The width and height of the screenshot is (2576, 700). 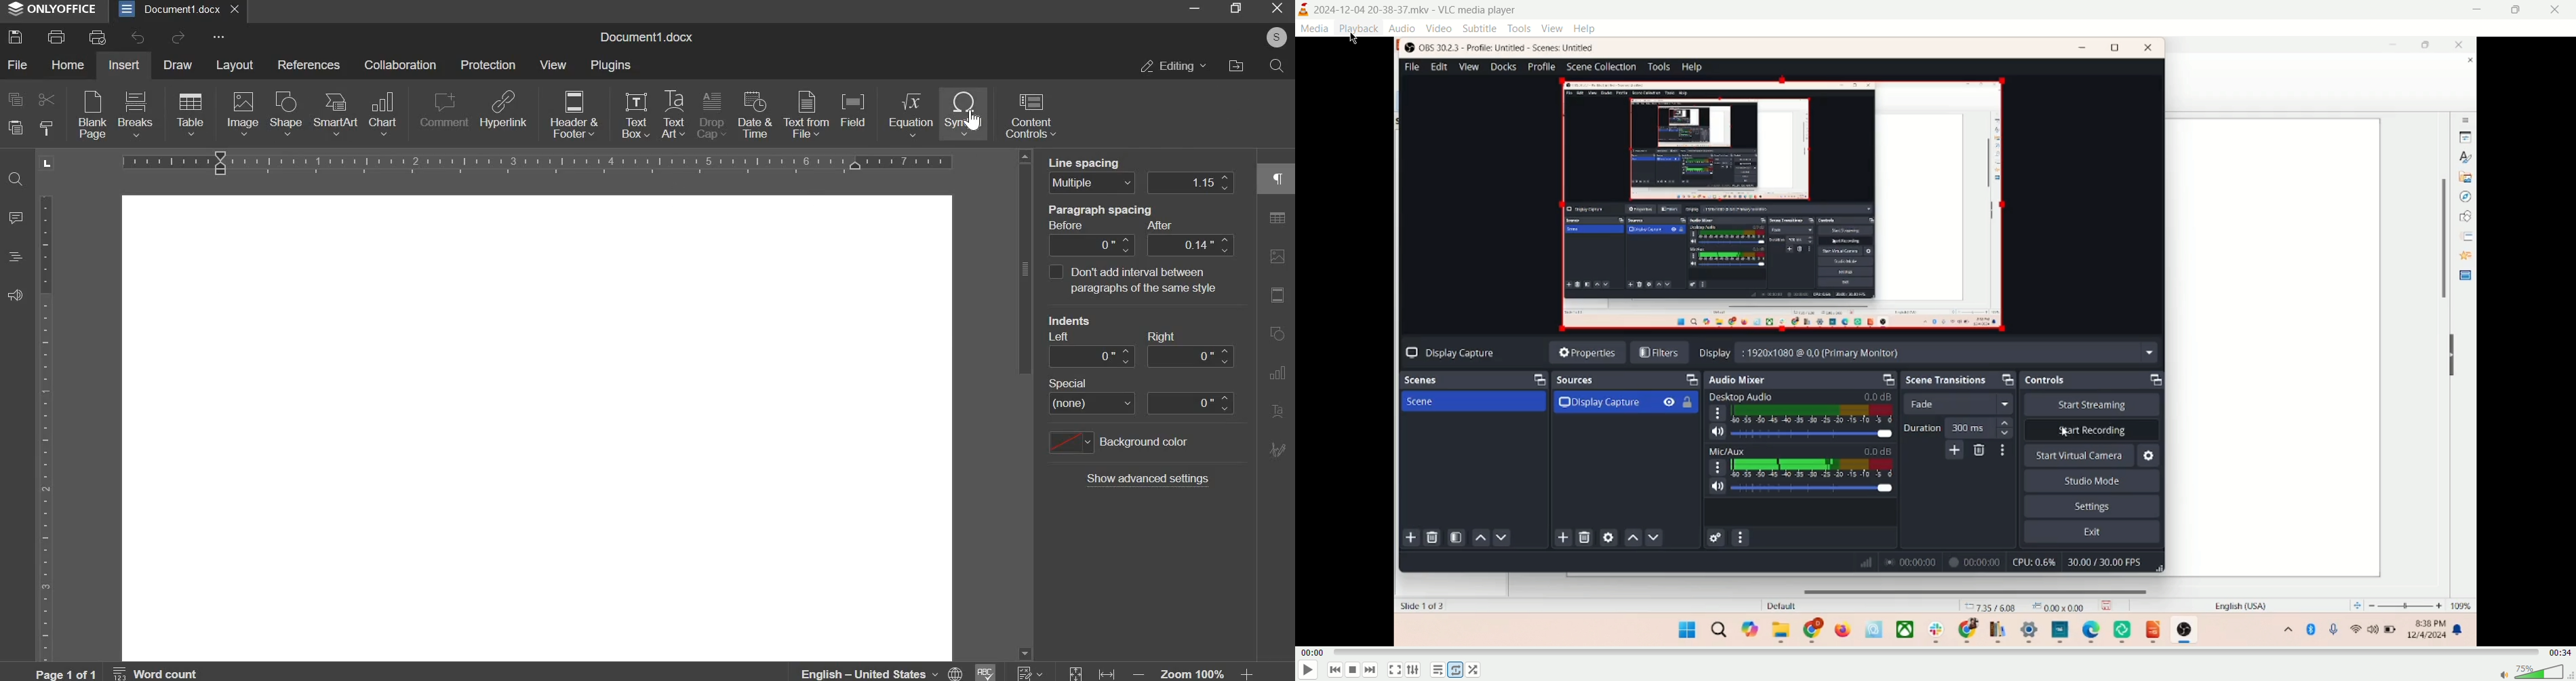 I want to click on special, so click(x=1141, y=404).